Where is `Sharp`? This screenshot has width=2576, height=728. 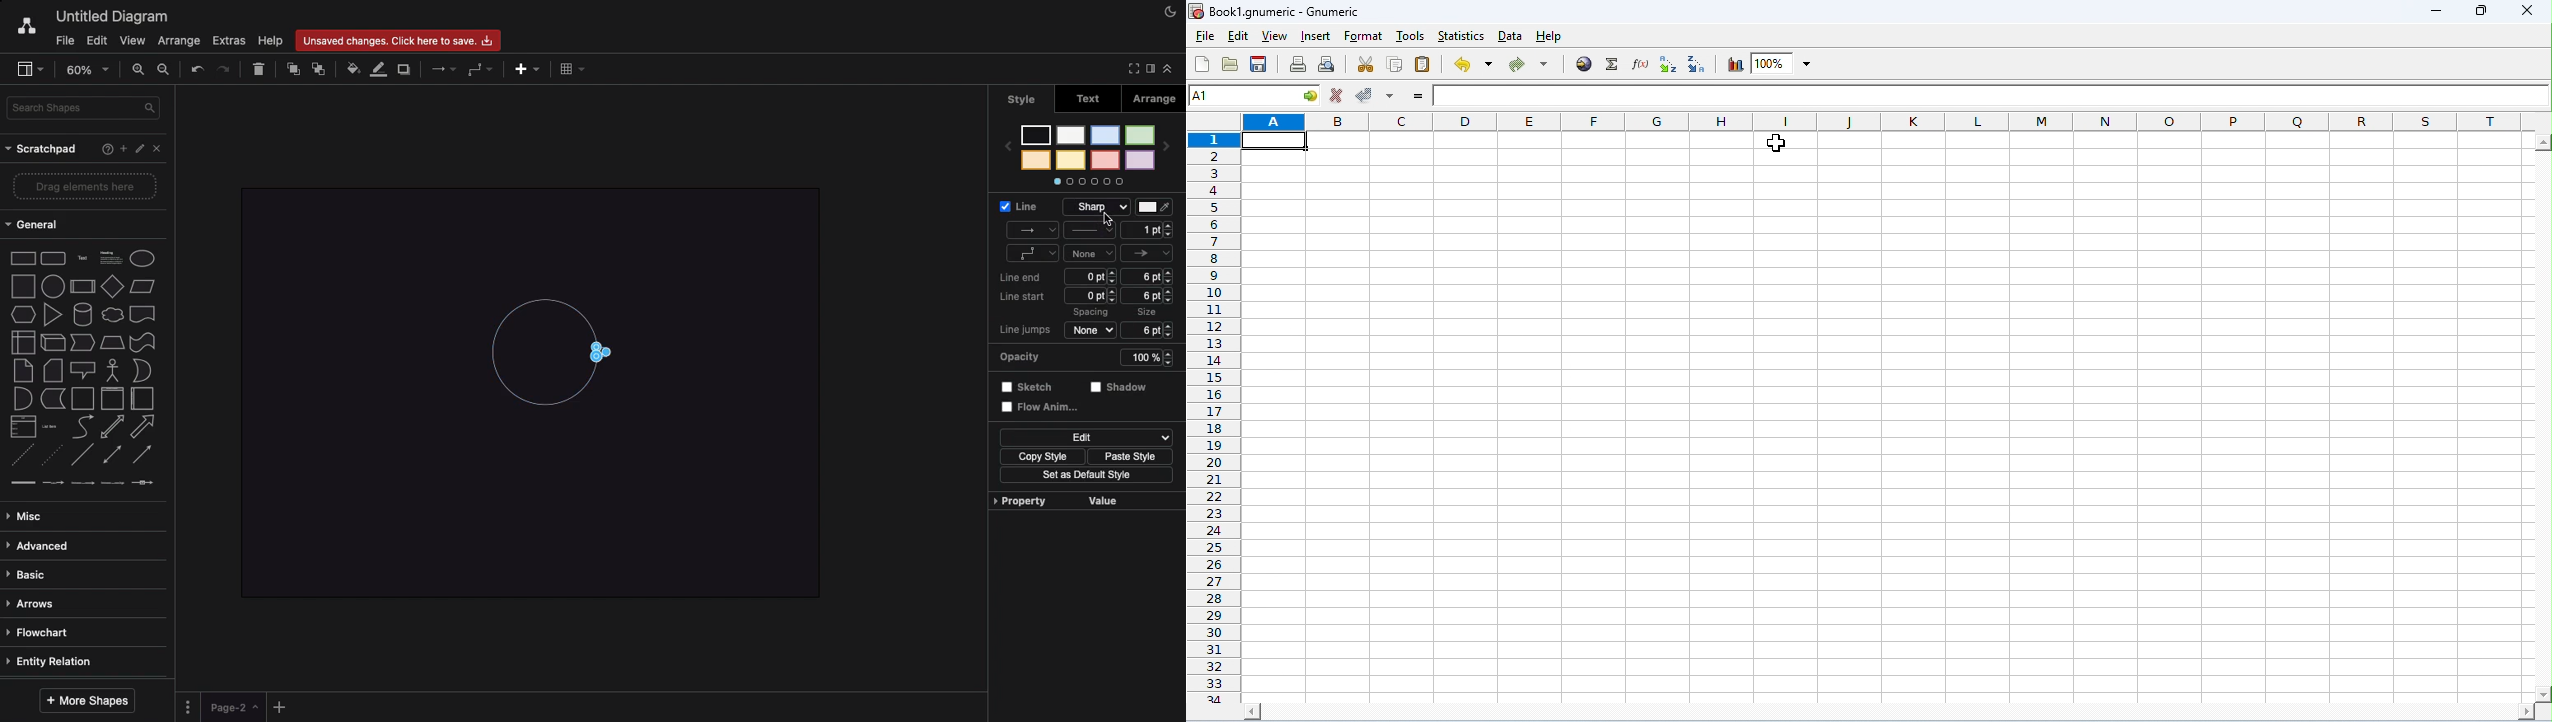 Sharp is located at coordinates (1099, 208).